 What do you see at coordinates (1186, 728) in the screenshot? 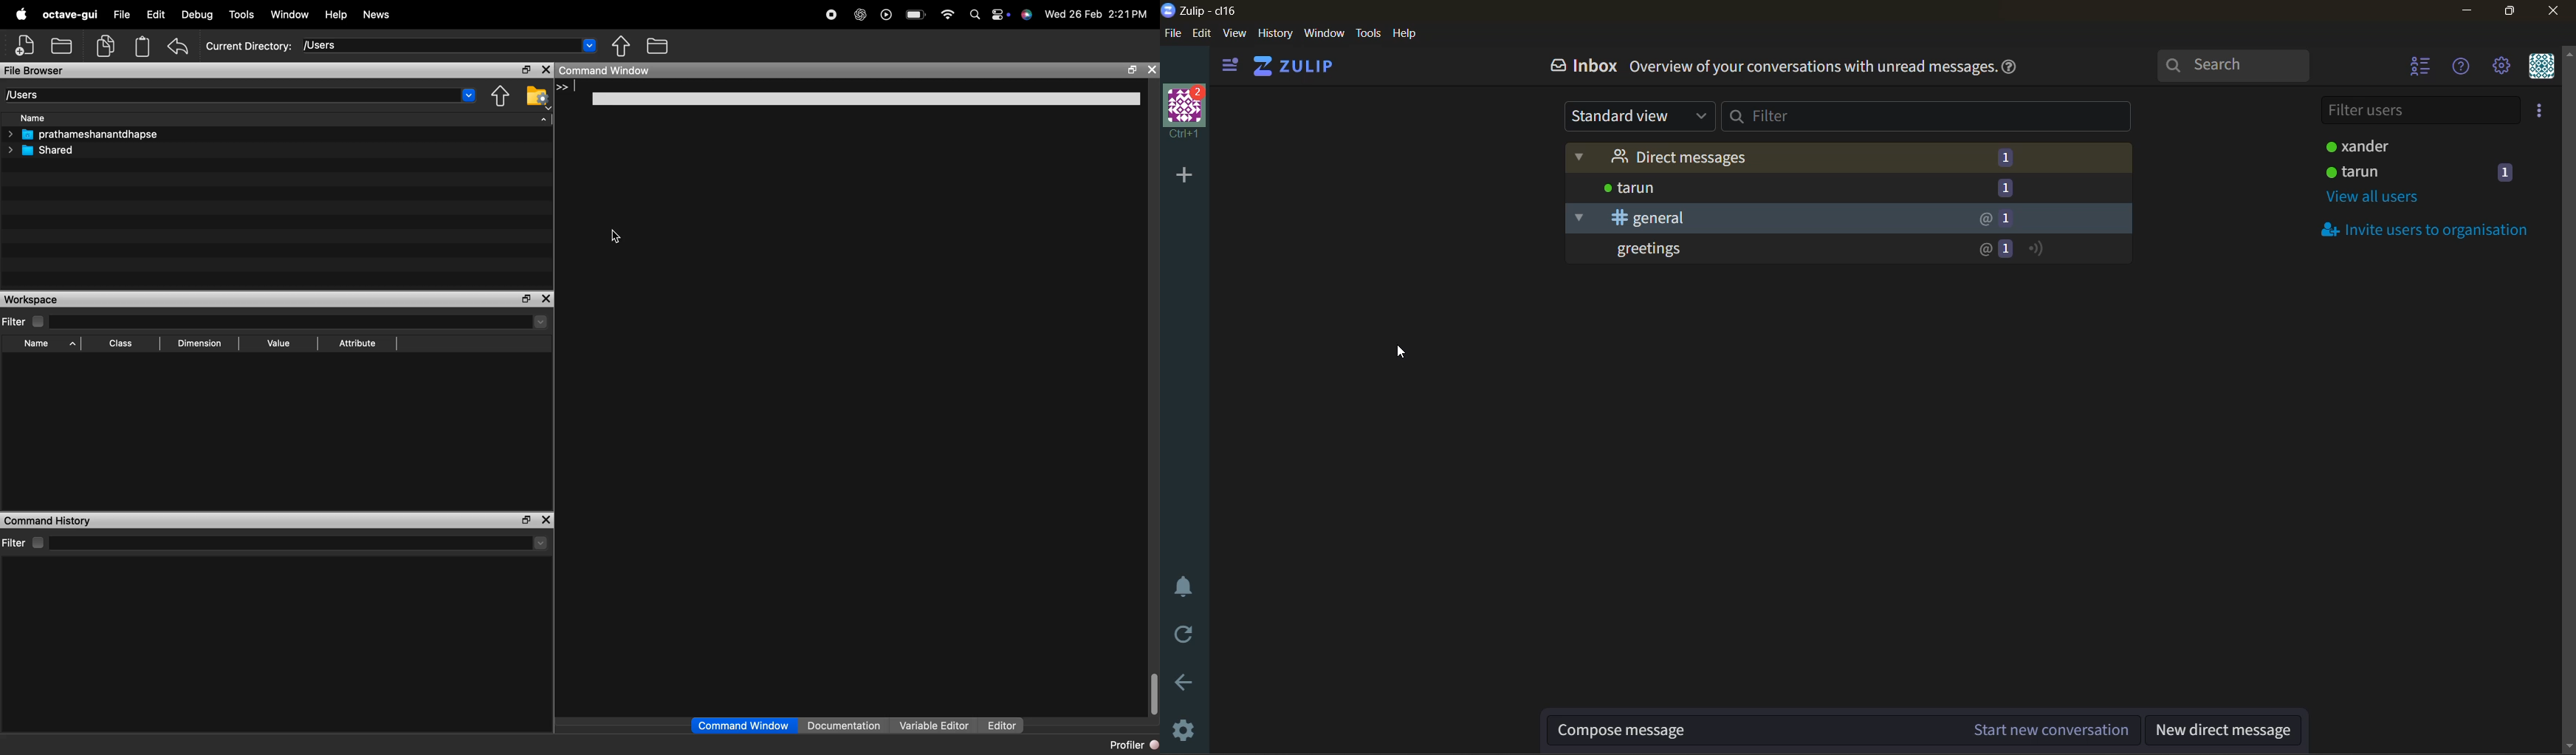
I see `settings` at bounding box center [1186, 728].